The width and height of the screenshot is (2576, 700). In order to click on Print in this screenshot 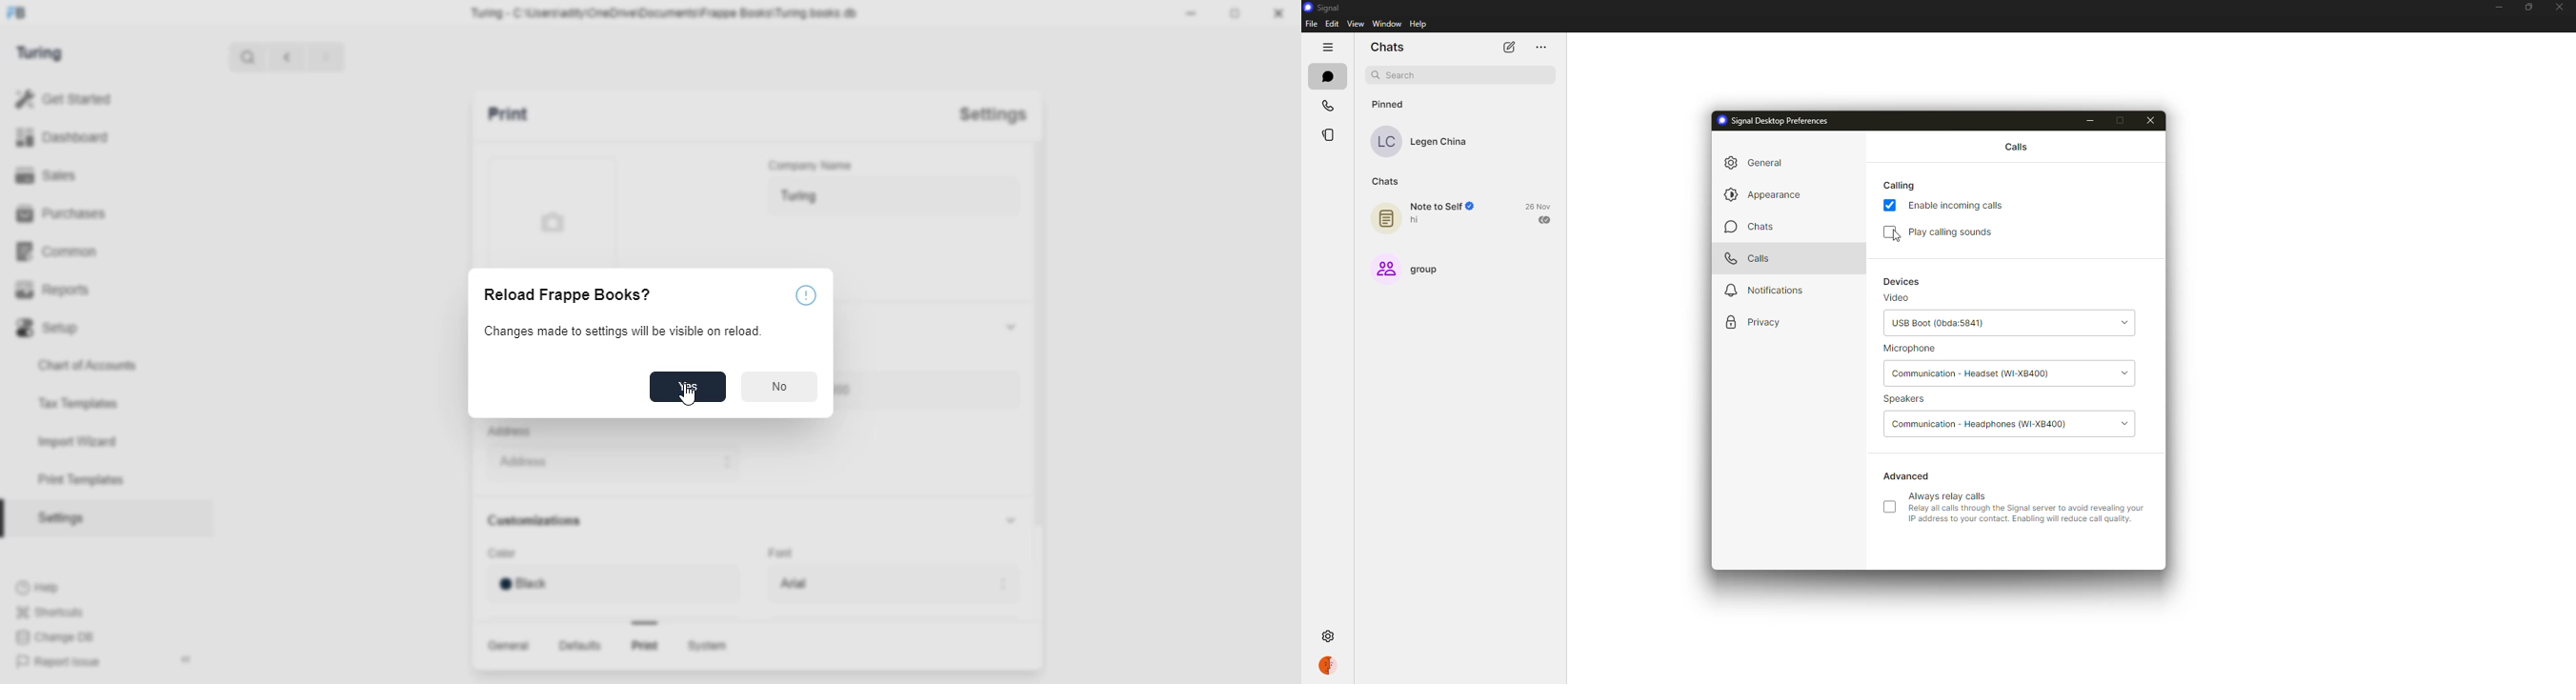, I will do `click(532, 112)`.